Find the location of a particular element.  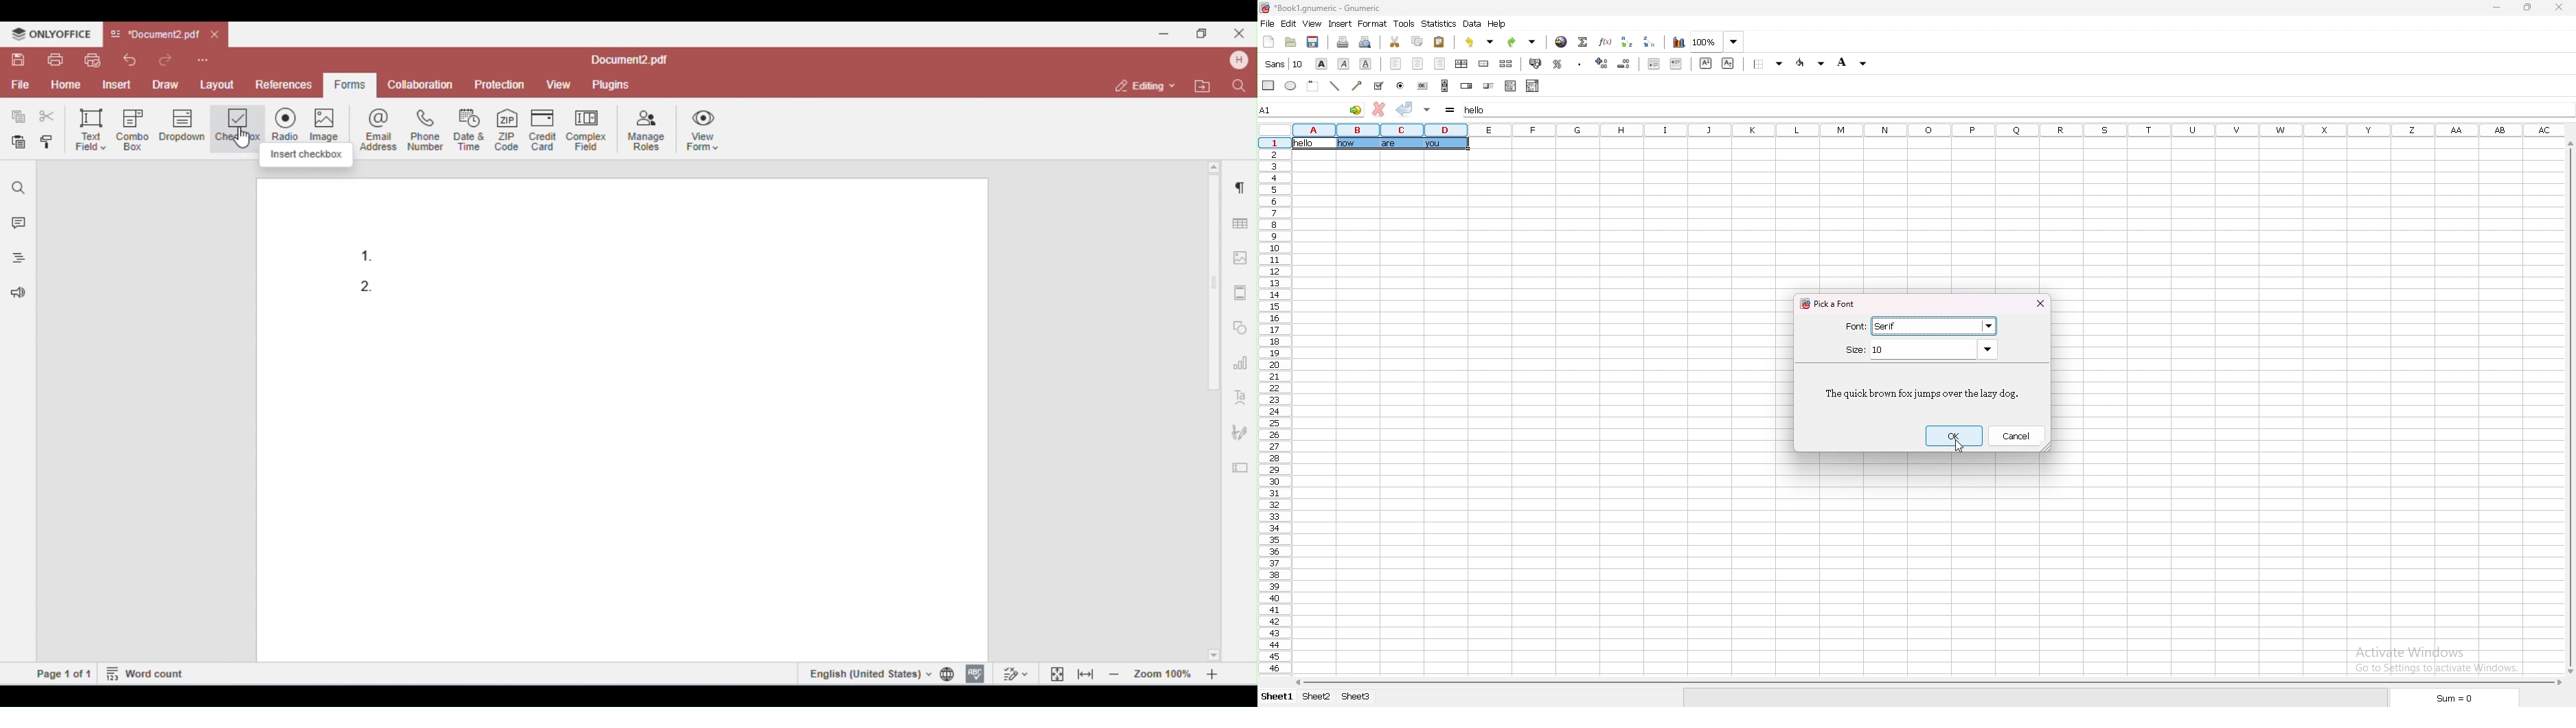

left align is located at coordinates (1396, 64).